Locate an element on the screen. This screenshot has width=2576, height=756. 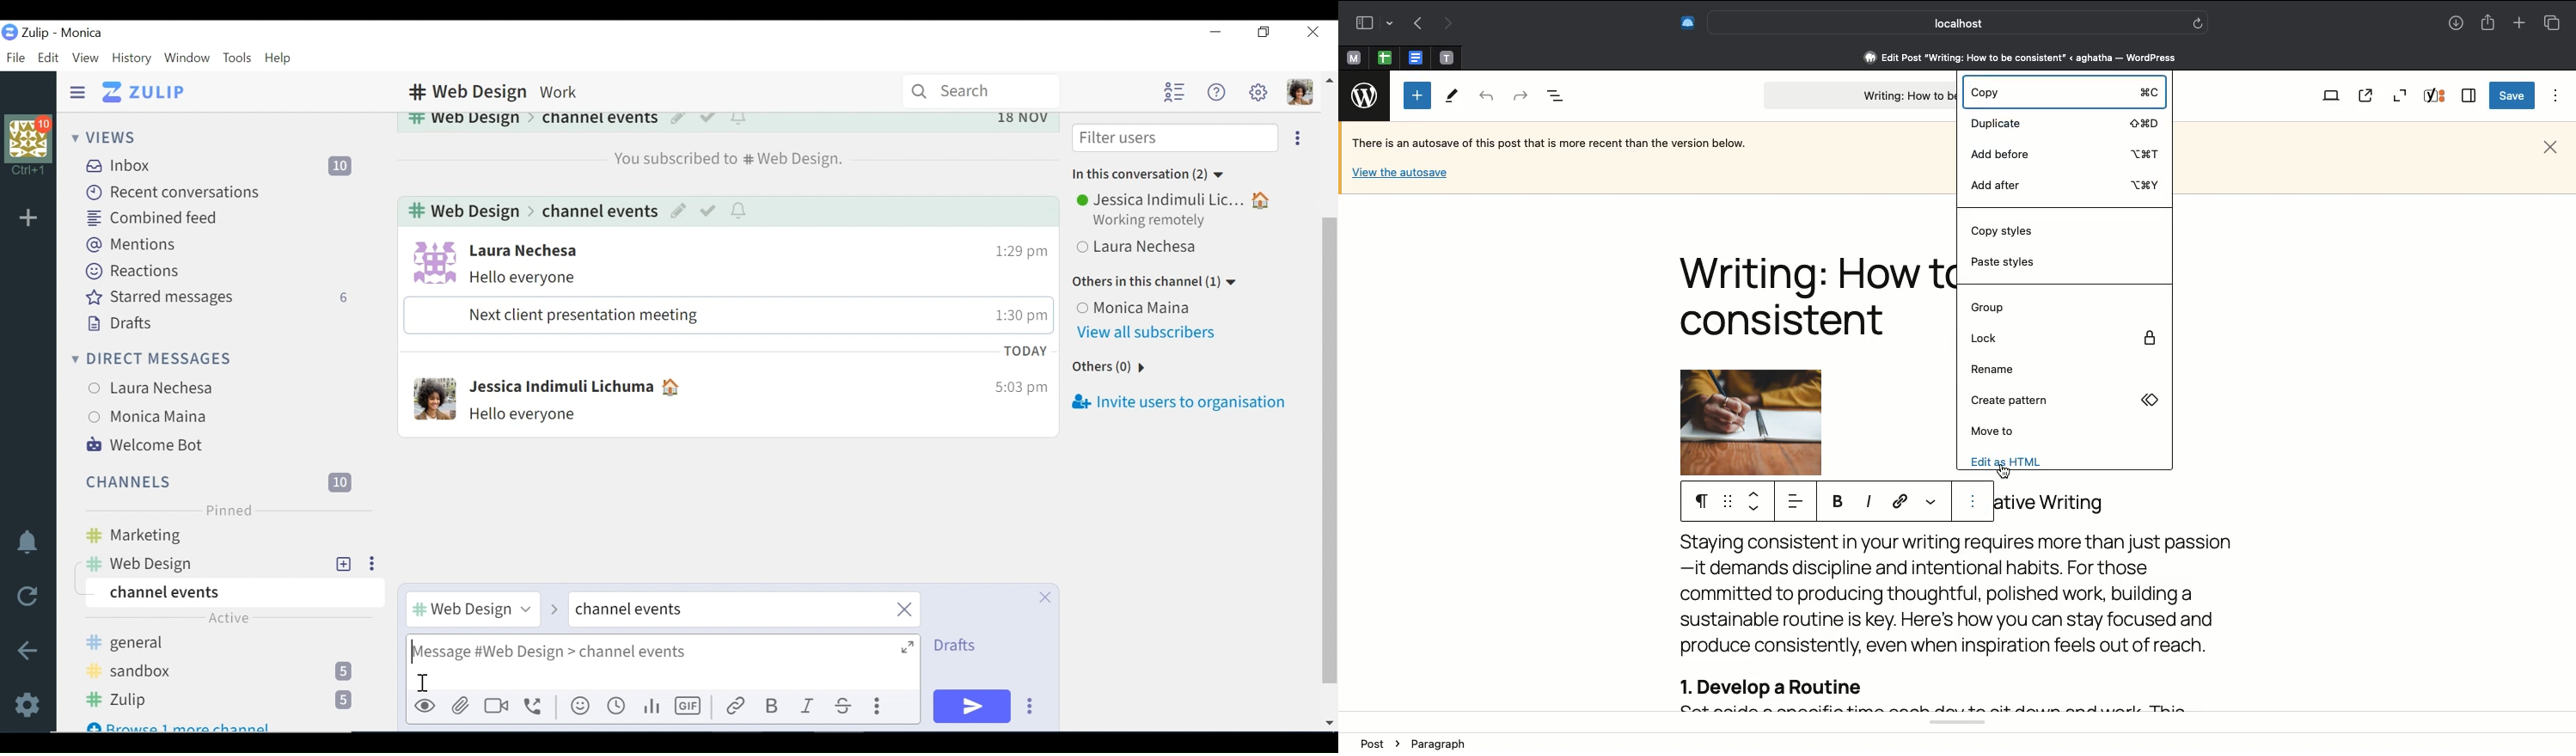
Group is located at coordinates (1986, 309).